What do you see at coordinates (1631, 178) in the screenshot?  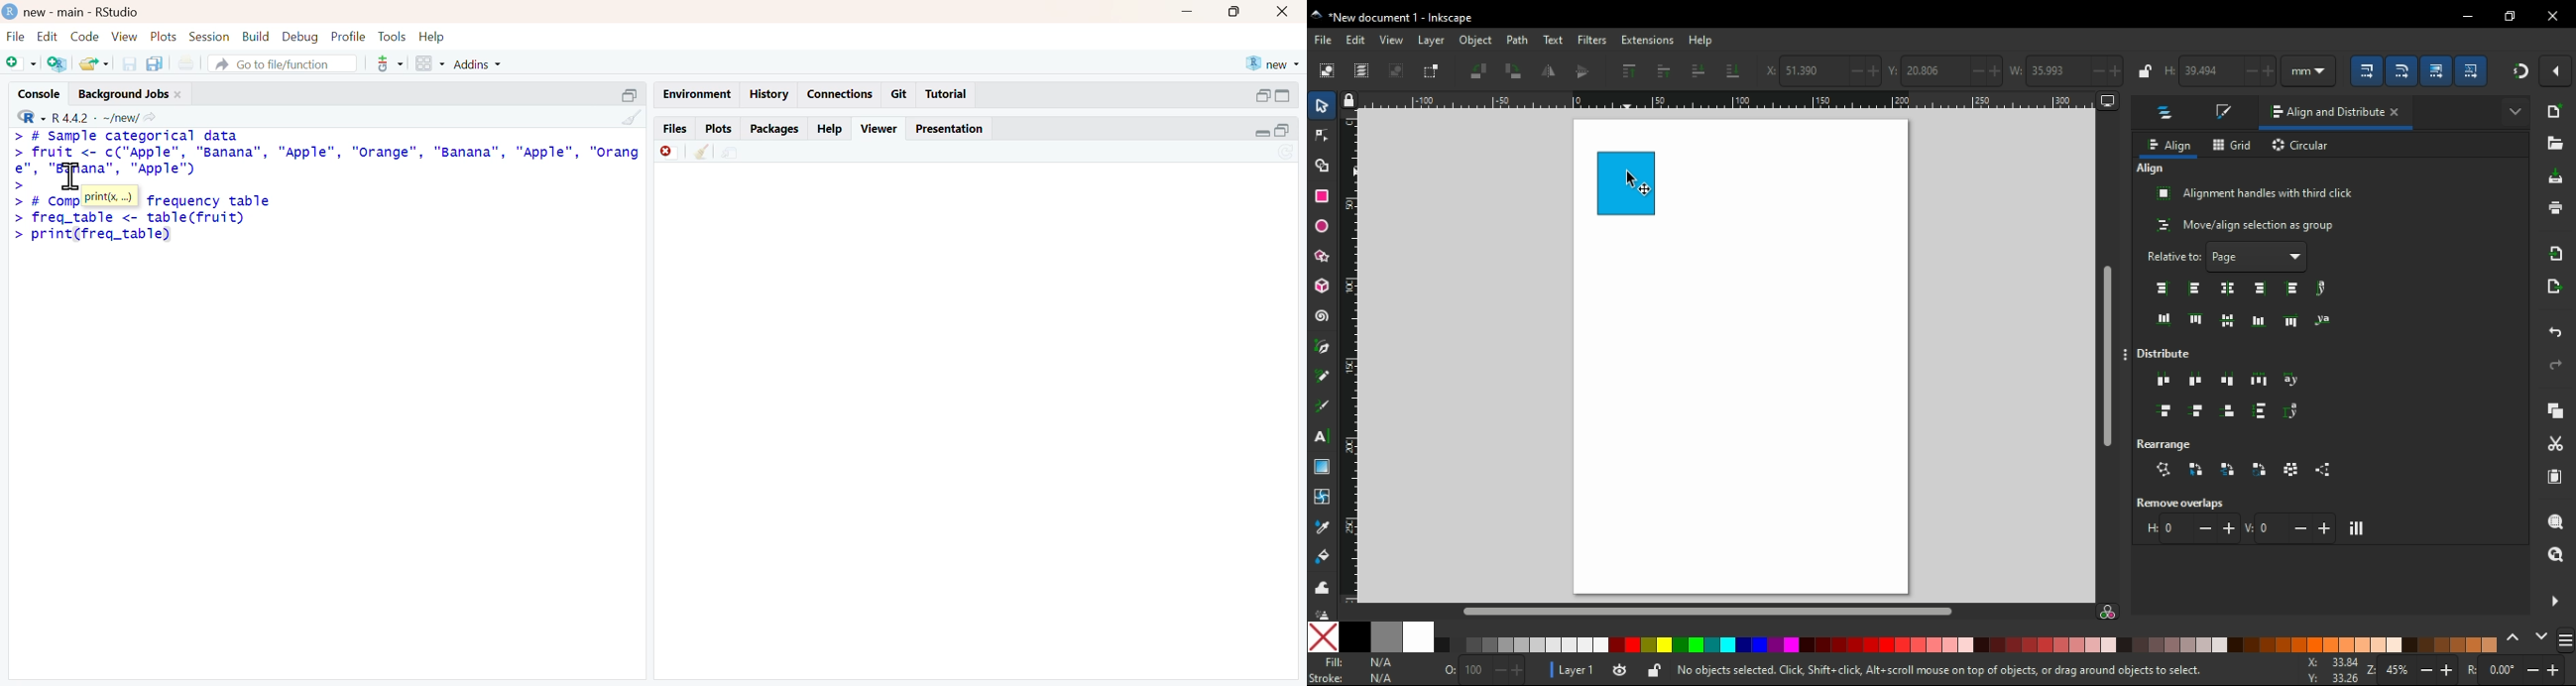 I see `cursor` at bounding box center [1631, 178].